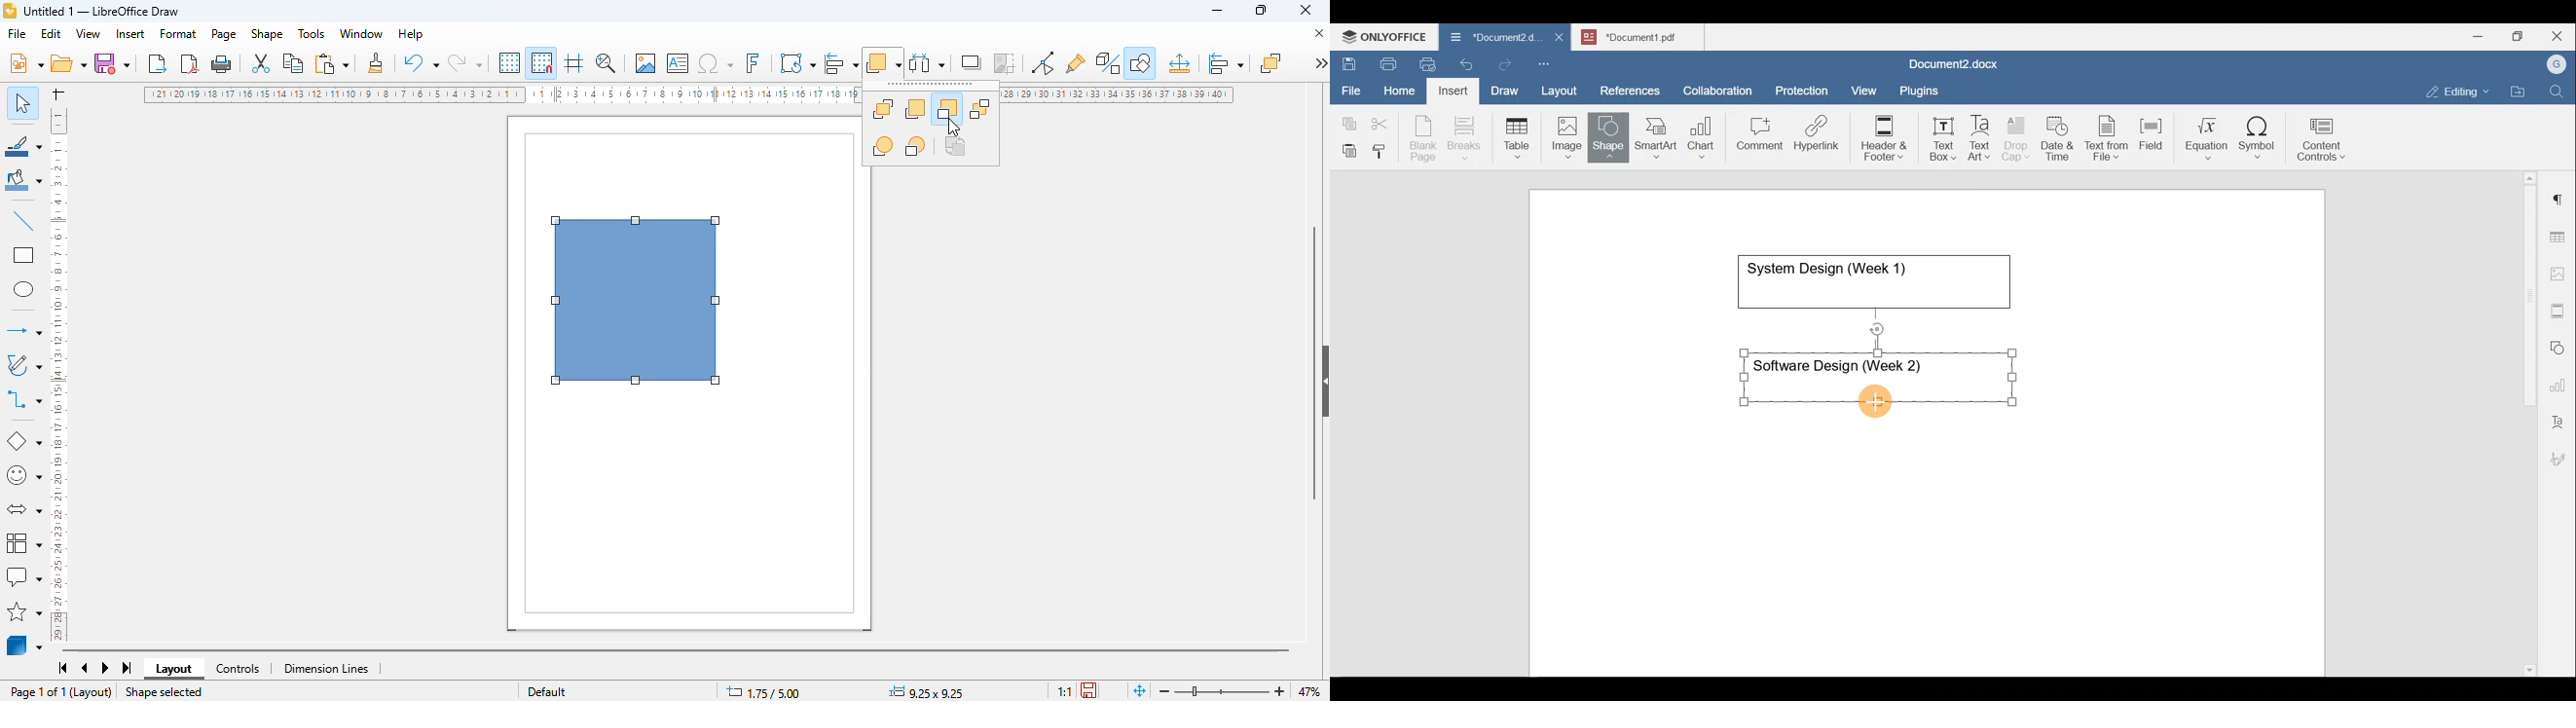  I want to click on SmartArt, so click(1654, 135).